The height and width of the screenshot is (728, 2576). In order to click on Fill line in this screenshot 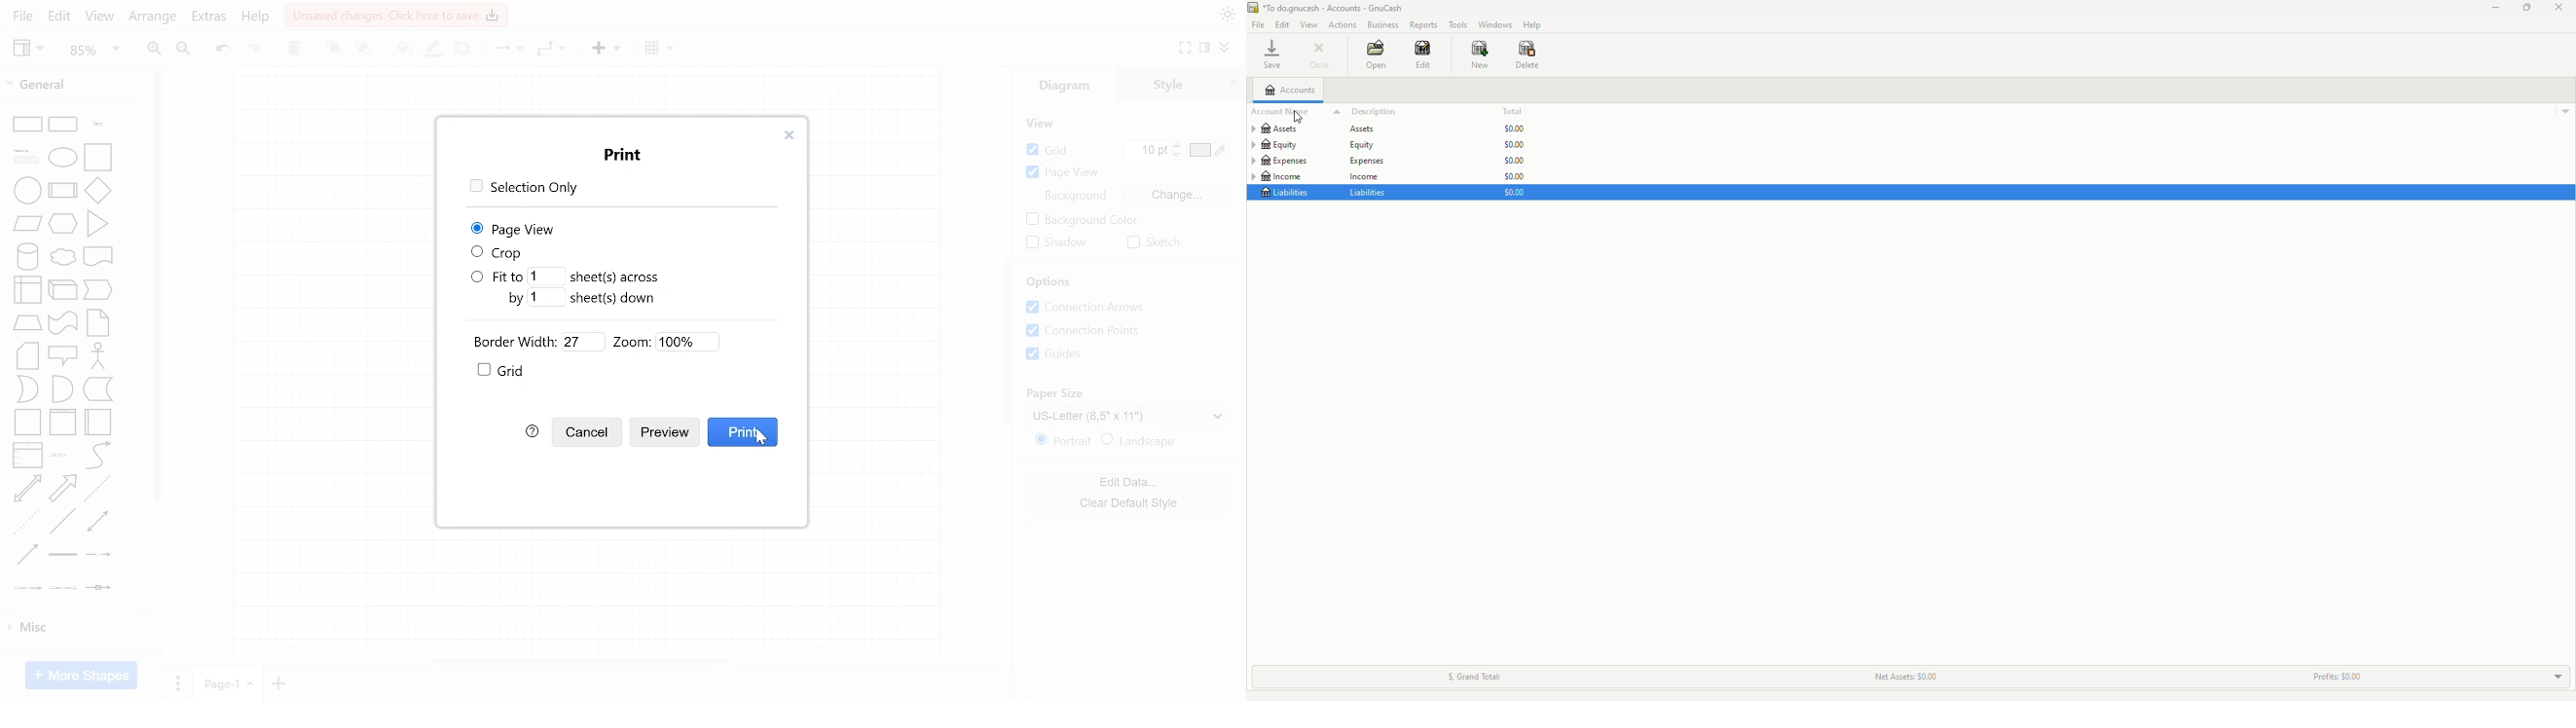, I will do `click(434, 49)`.